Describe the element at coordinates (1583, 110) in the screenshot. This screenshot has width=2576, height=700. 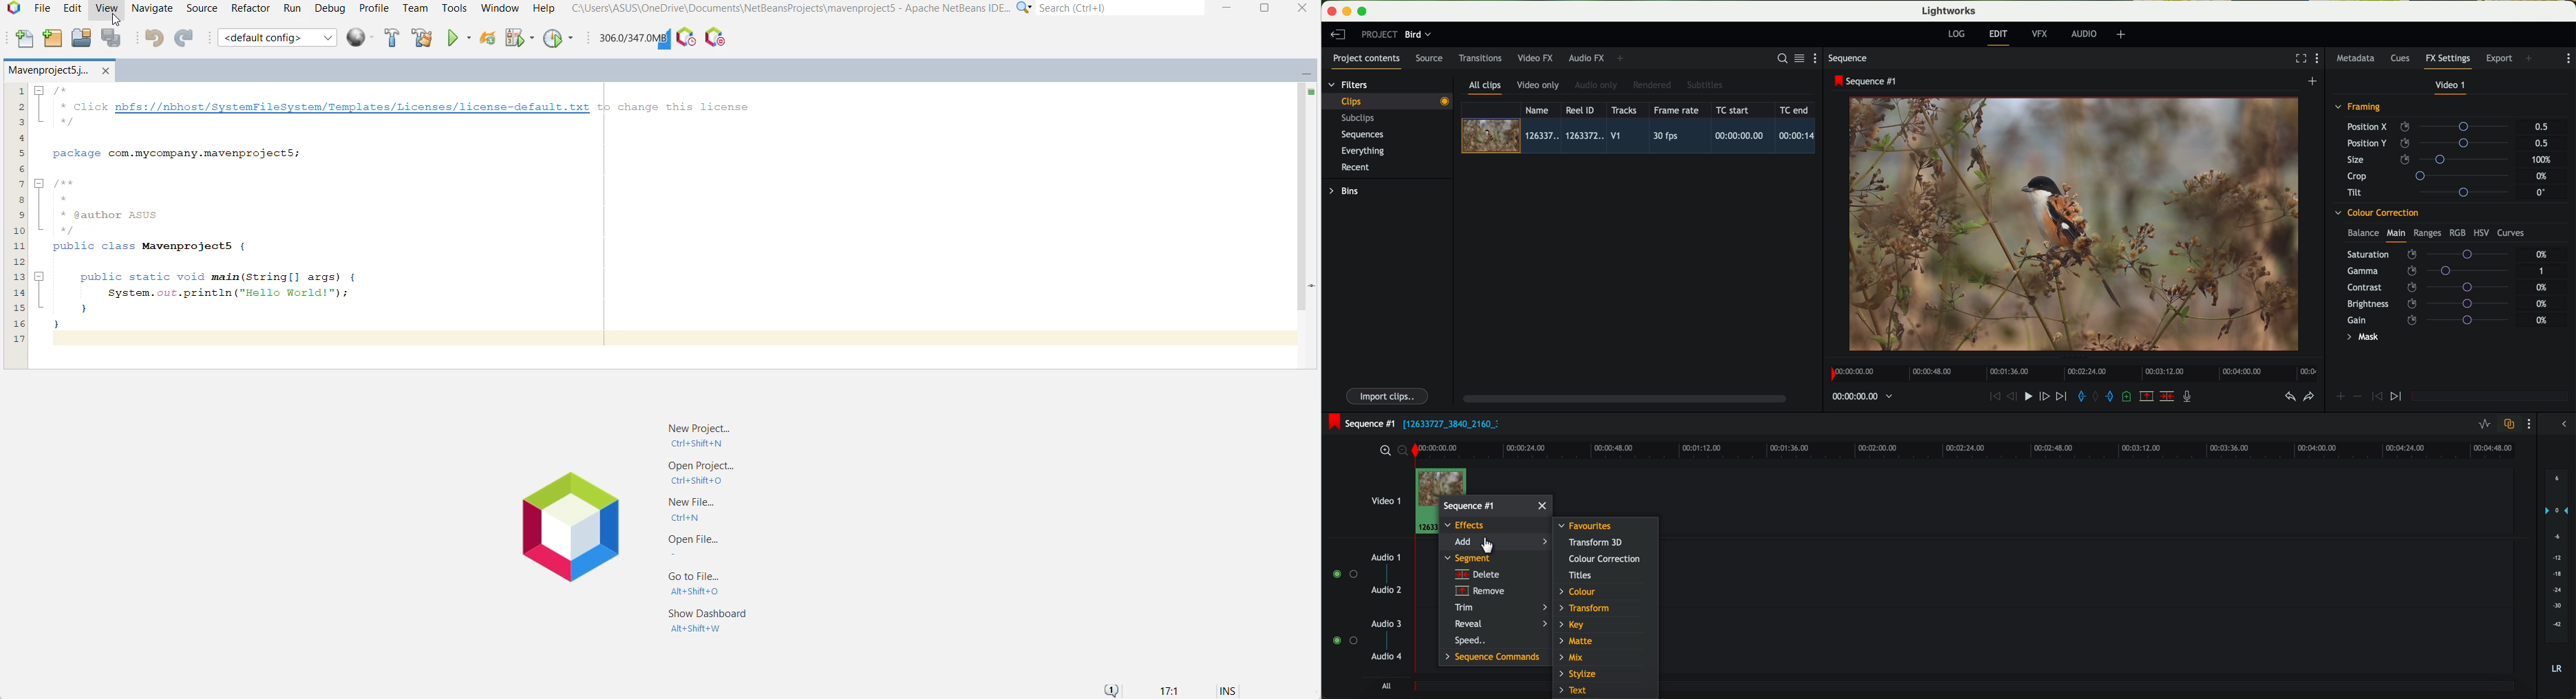
I see `Reel ID` at that location.